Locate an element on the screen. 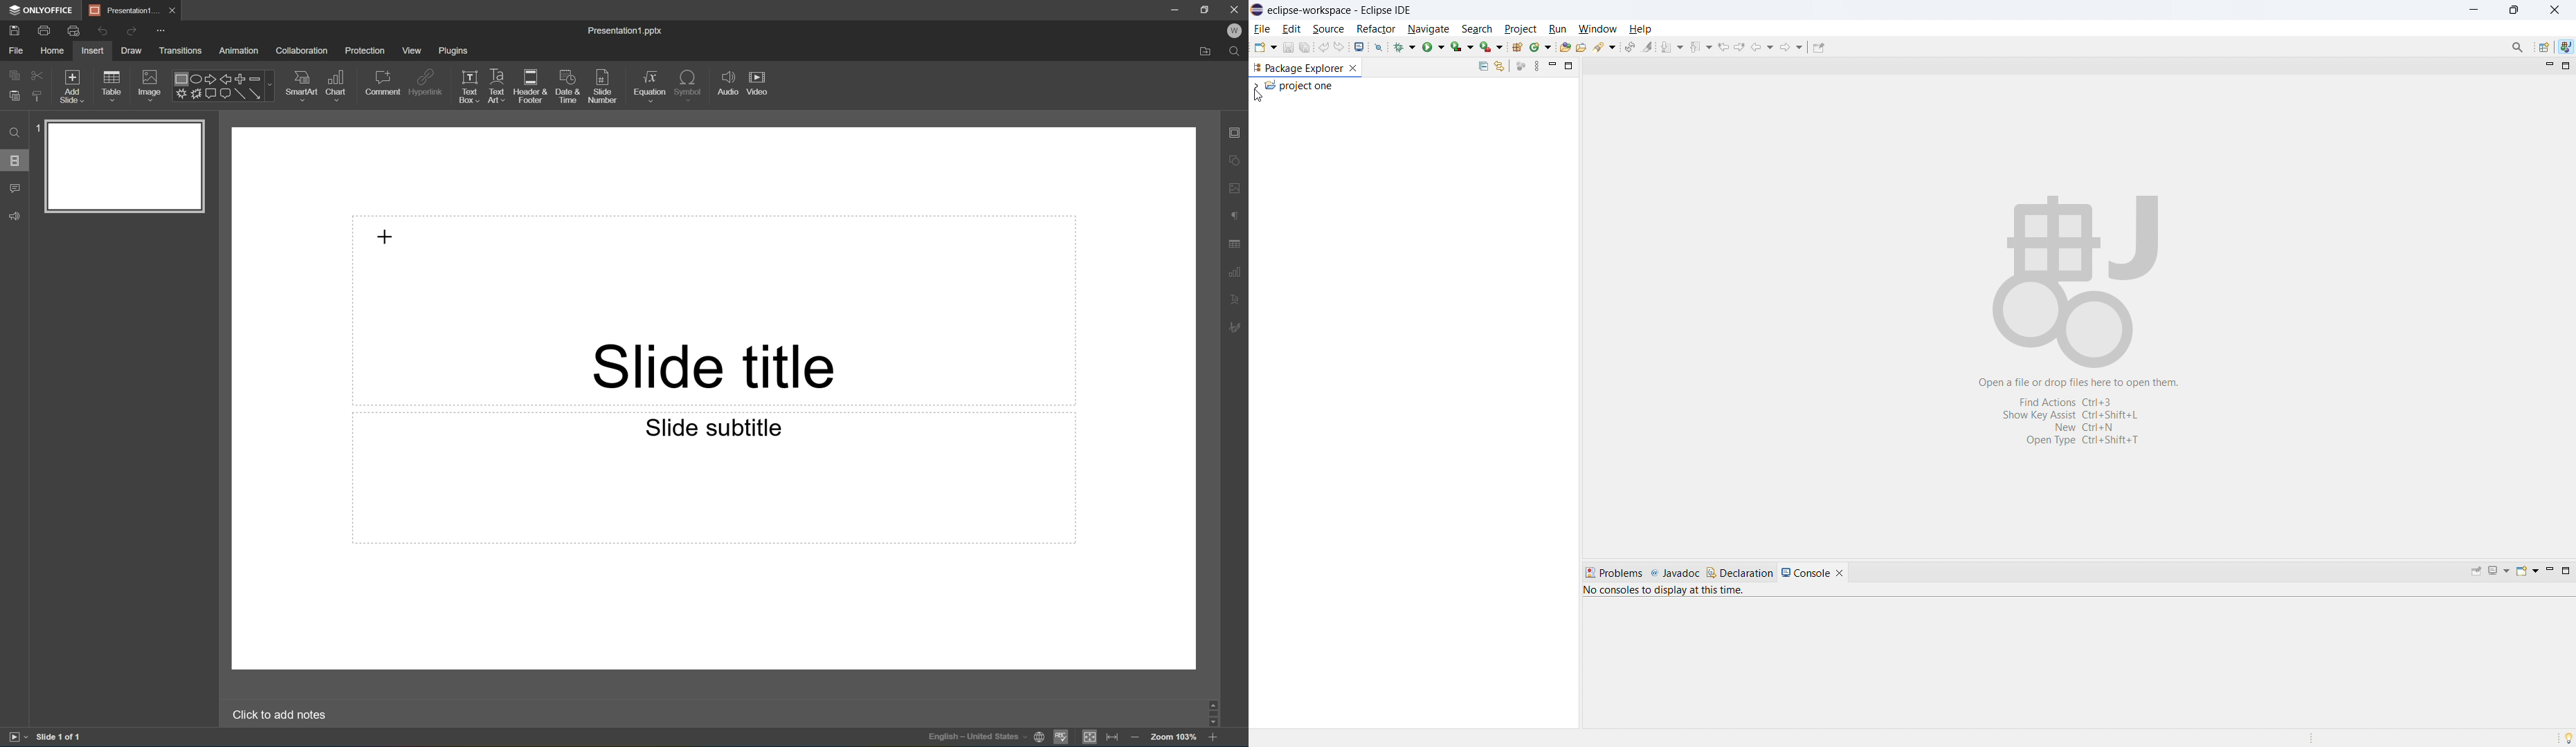 The height and width of the screenshot is (756, 2576). Header & Footer is located at coordinates (530, 86).